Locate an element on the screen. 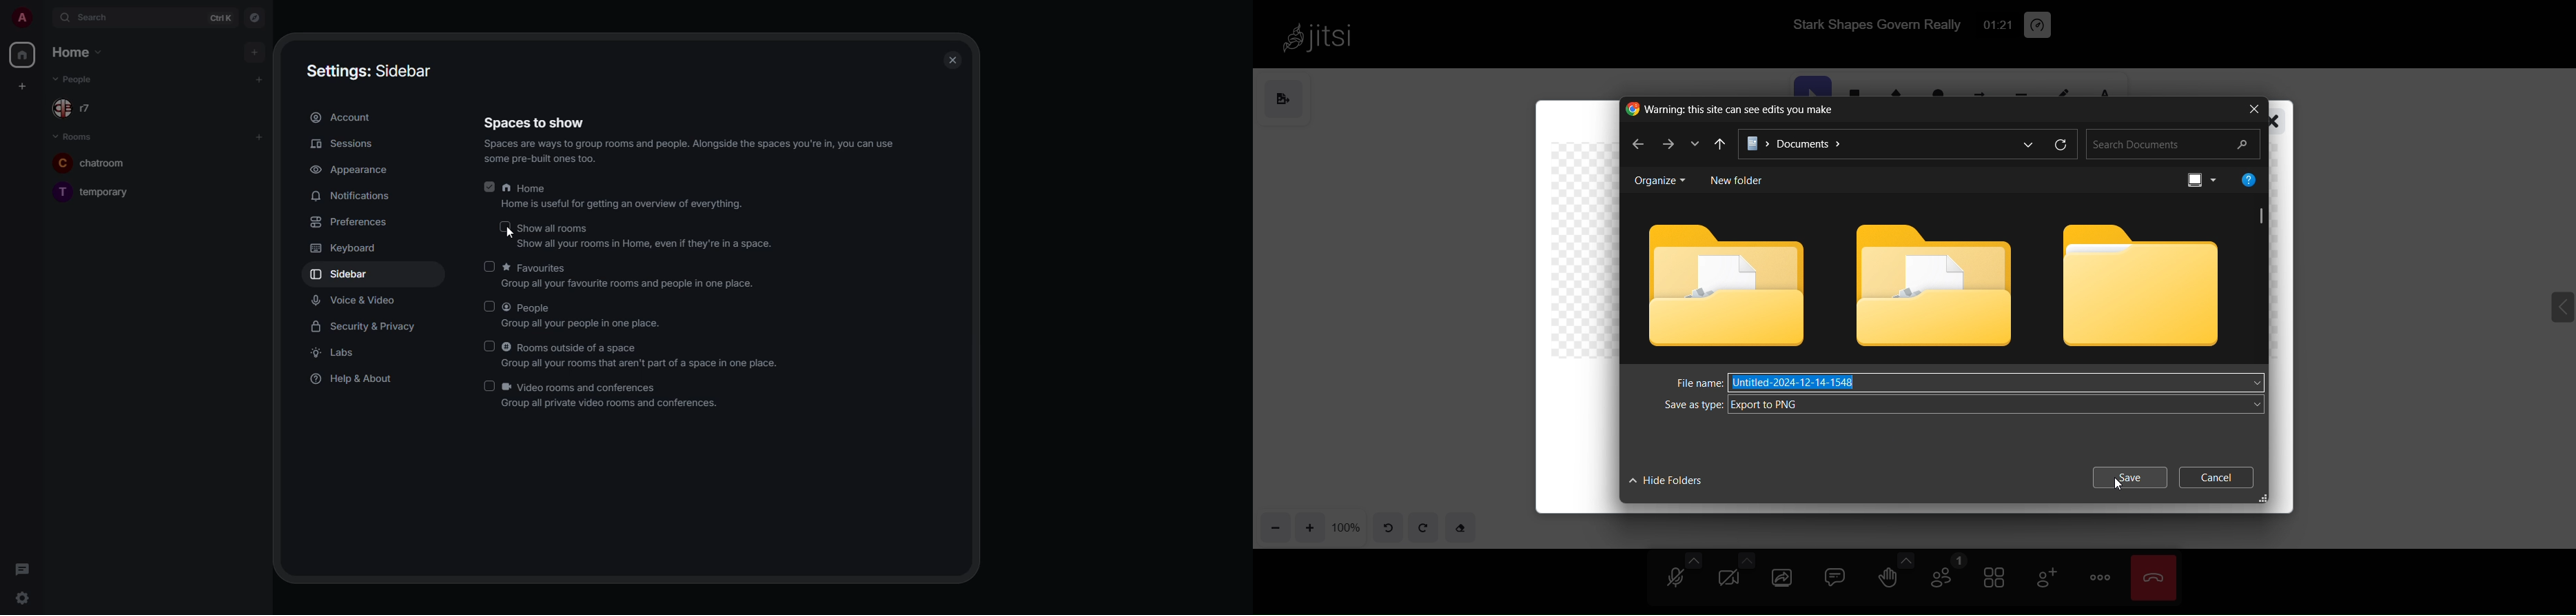 The image size is (2576, 616). keyboard is located at coordinates (346, 249).